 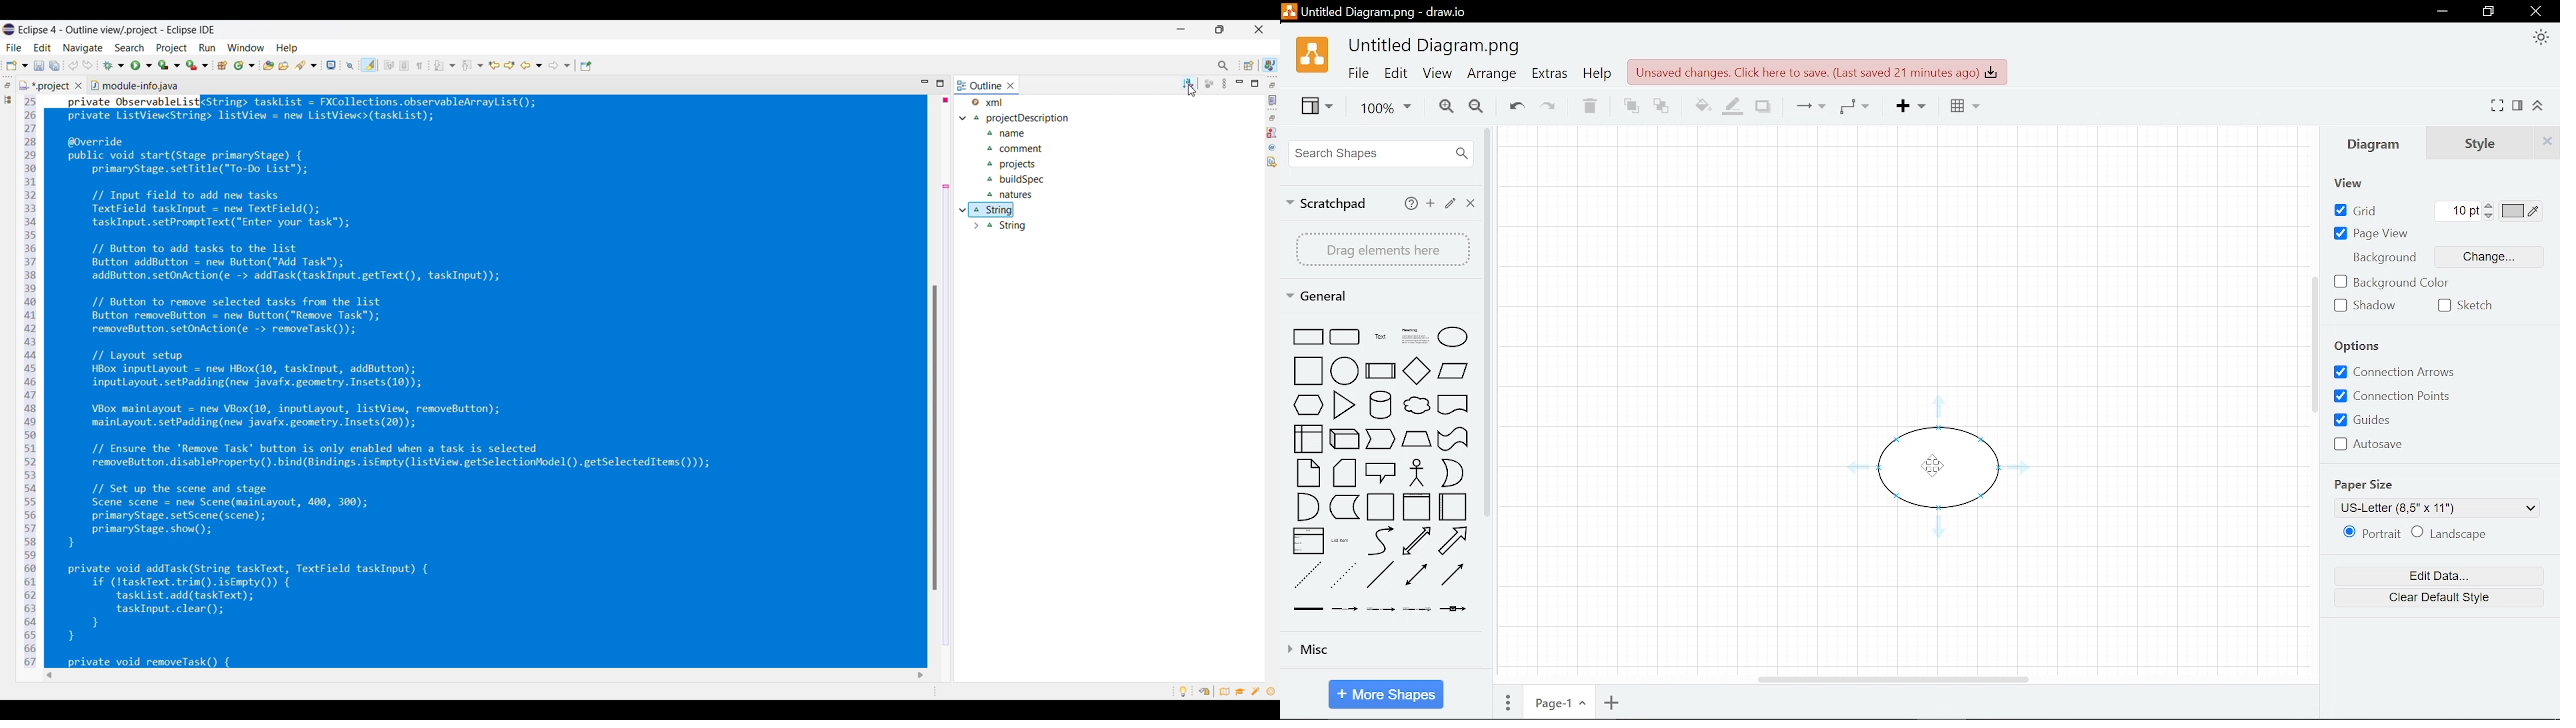 What do you see at coordinates (1384, 250) in the screenshot?
I see `Drag elements here` at bounding box center [1384, 250].